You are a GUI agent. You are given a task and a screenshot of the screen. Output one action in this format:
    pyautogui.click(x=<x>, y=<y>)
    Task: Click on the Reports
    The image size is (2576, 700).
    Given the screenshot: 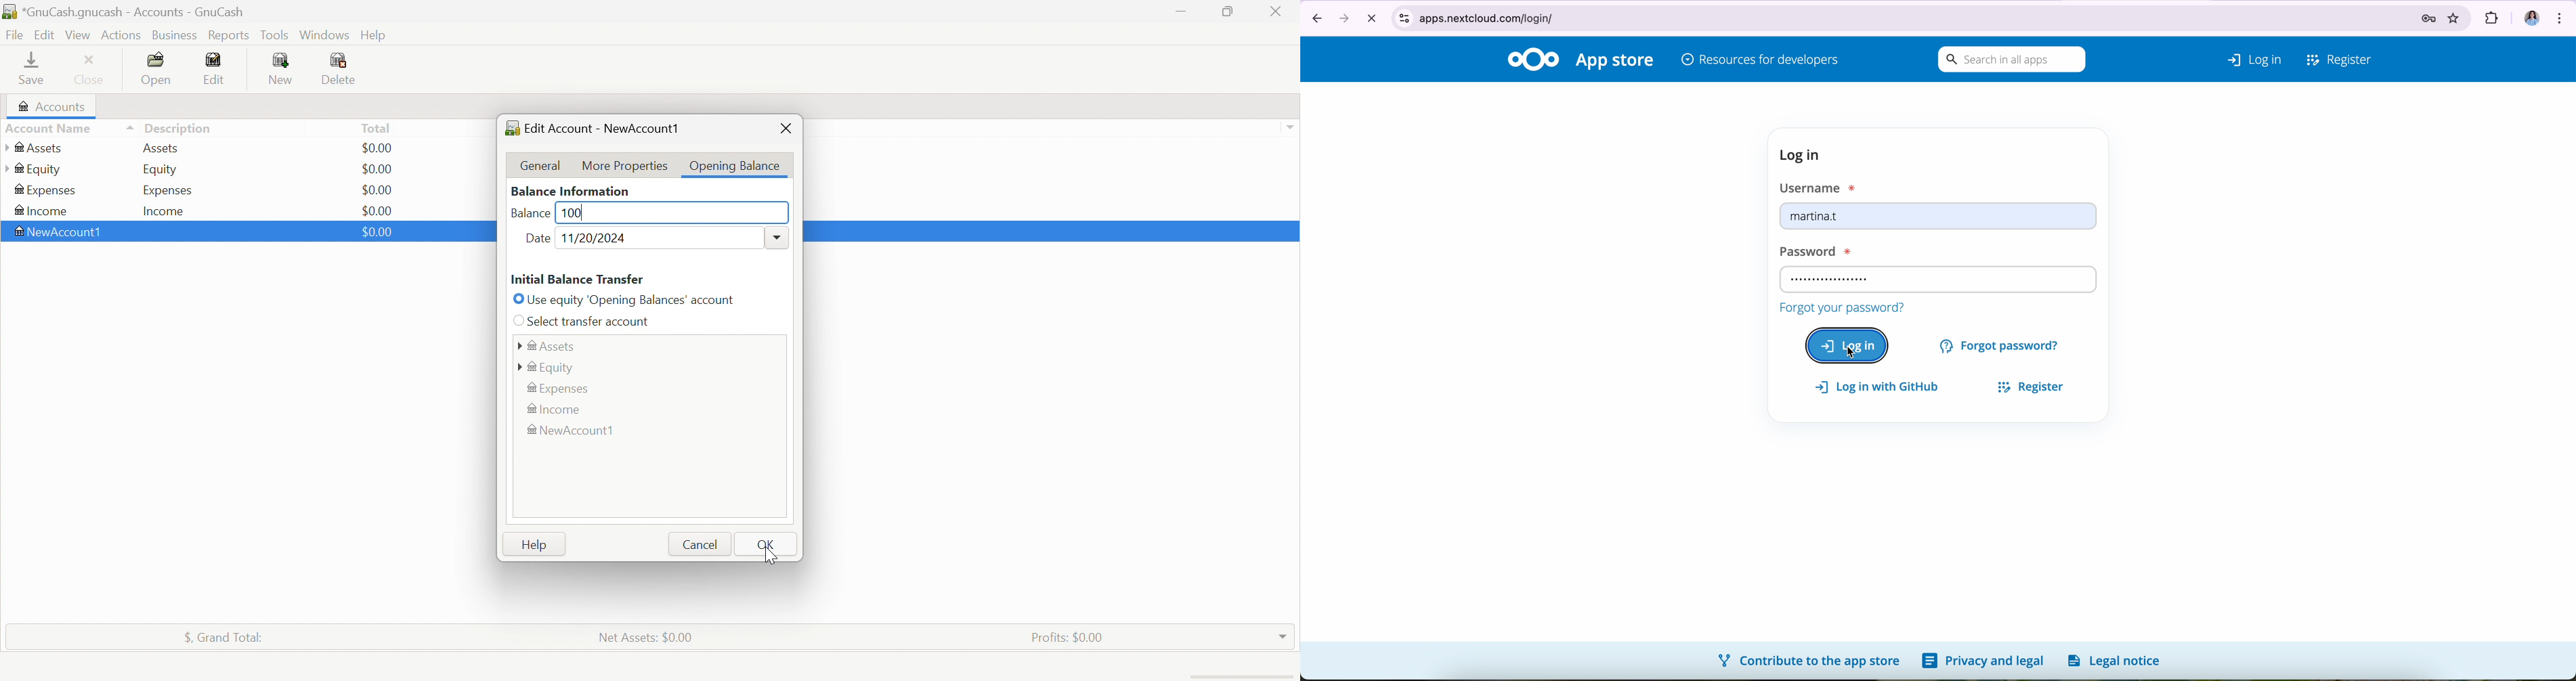 What is the action you would take?
    pyautogui.click(x=230, y=35)
    